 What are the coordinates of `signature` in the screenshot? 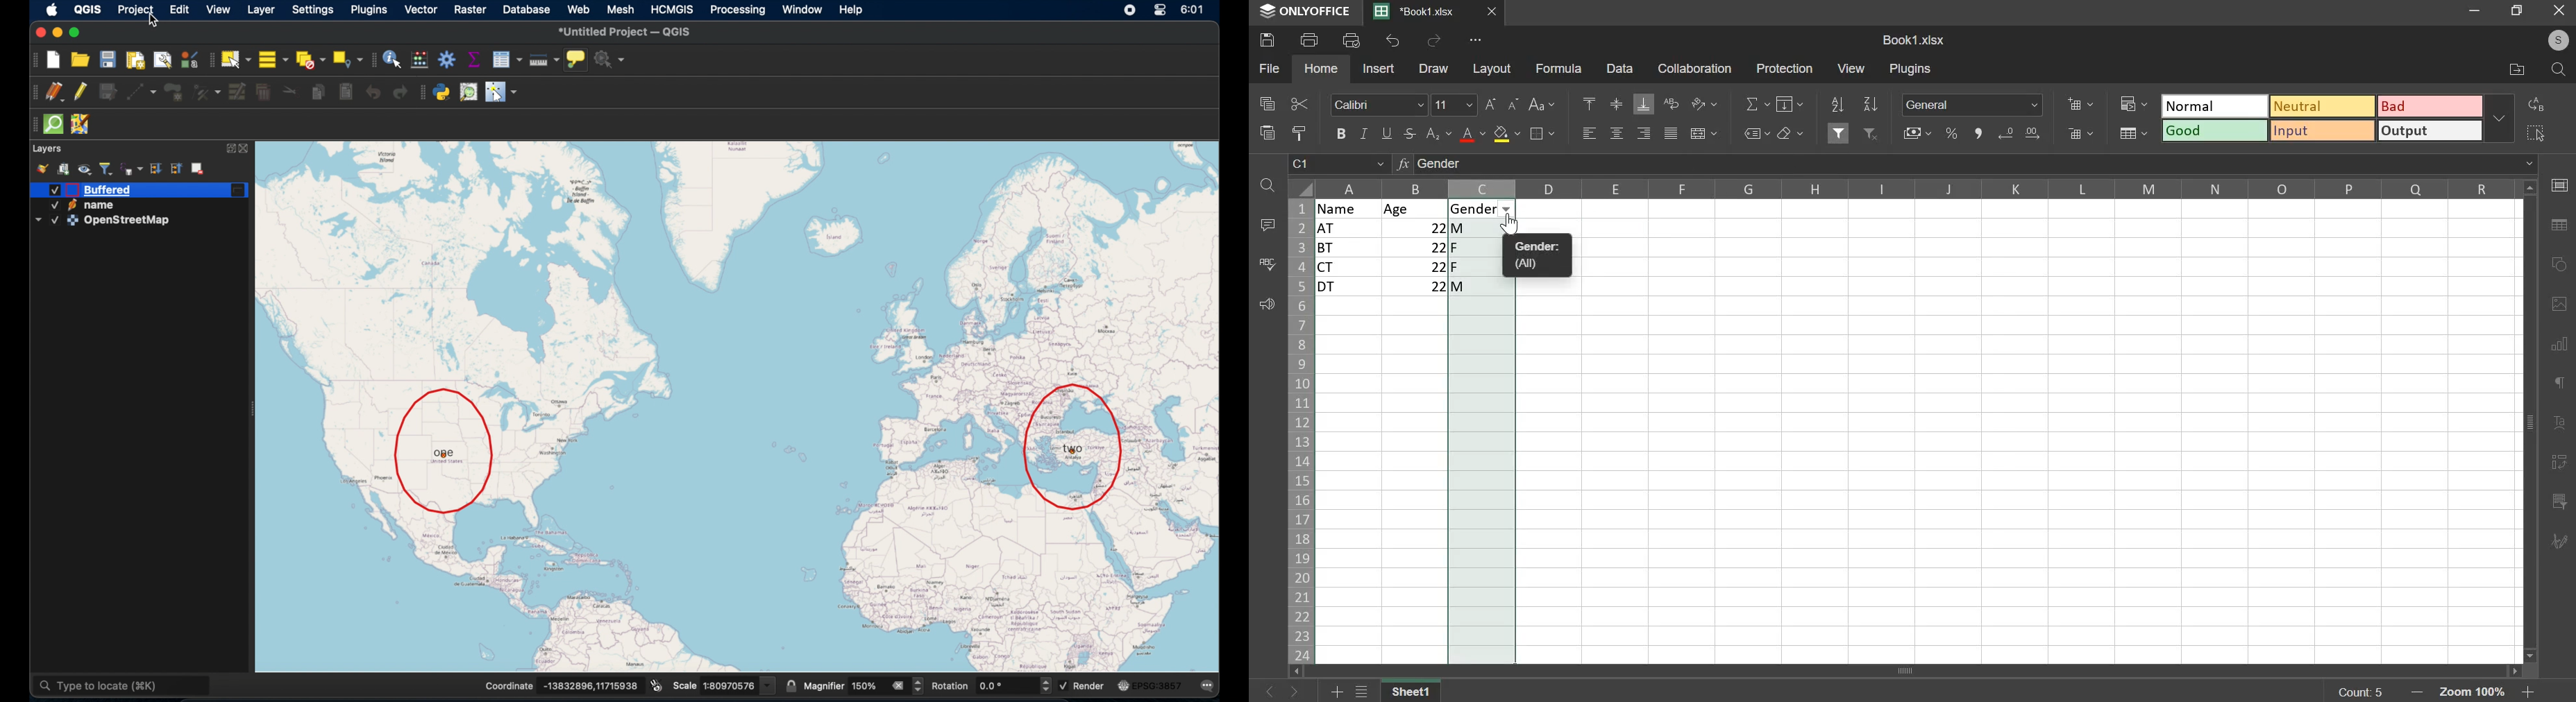 It's located at (2558, 542).